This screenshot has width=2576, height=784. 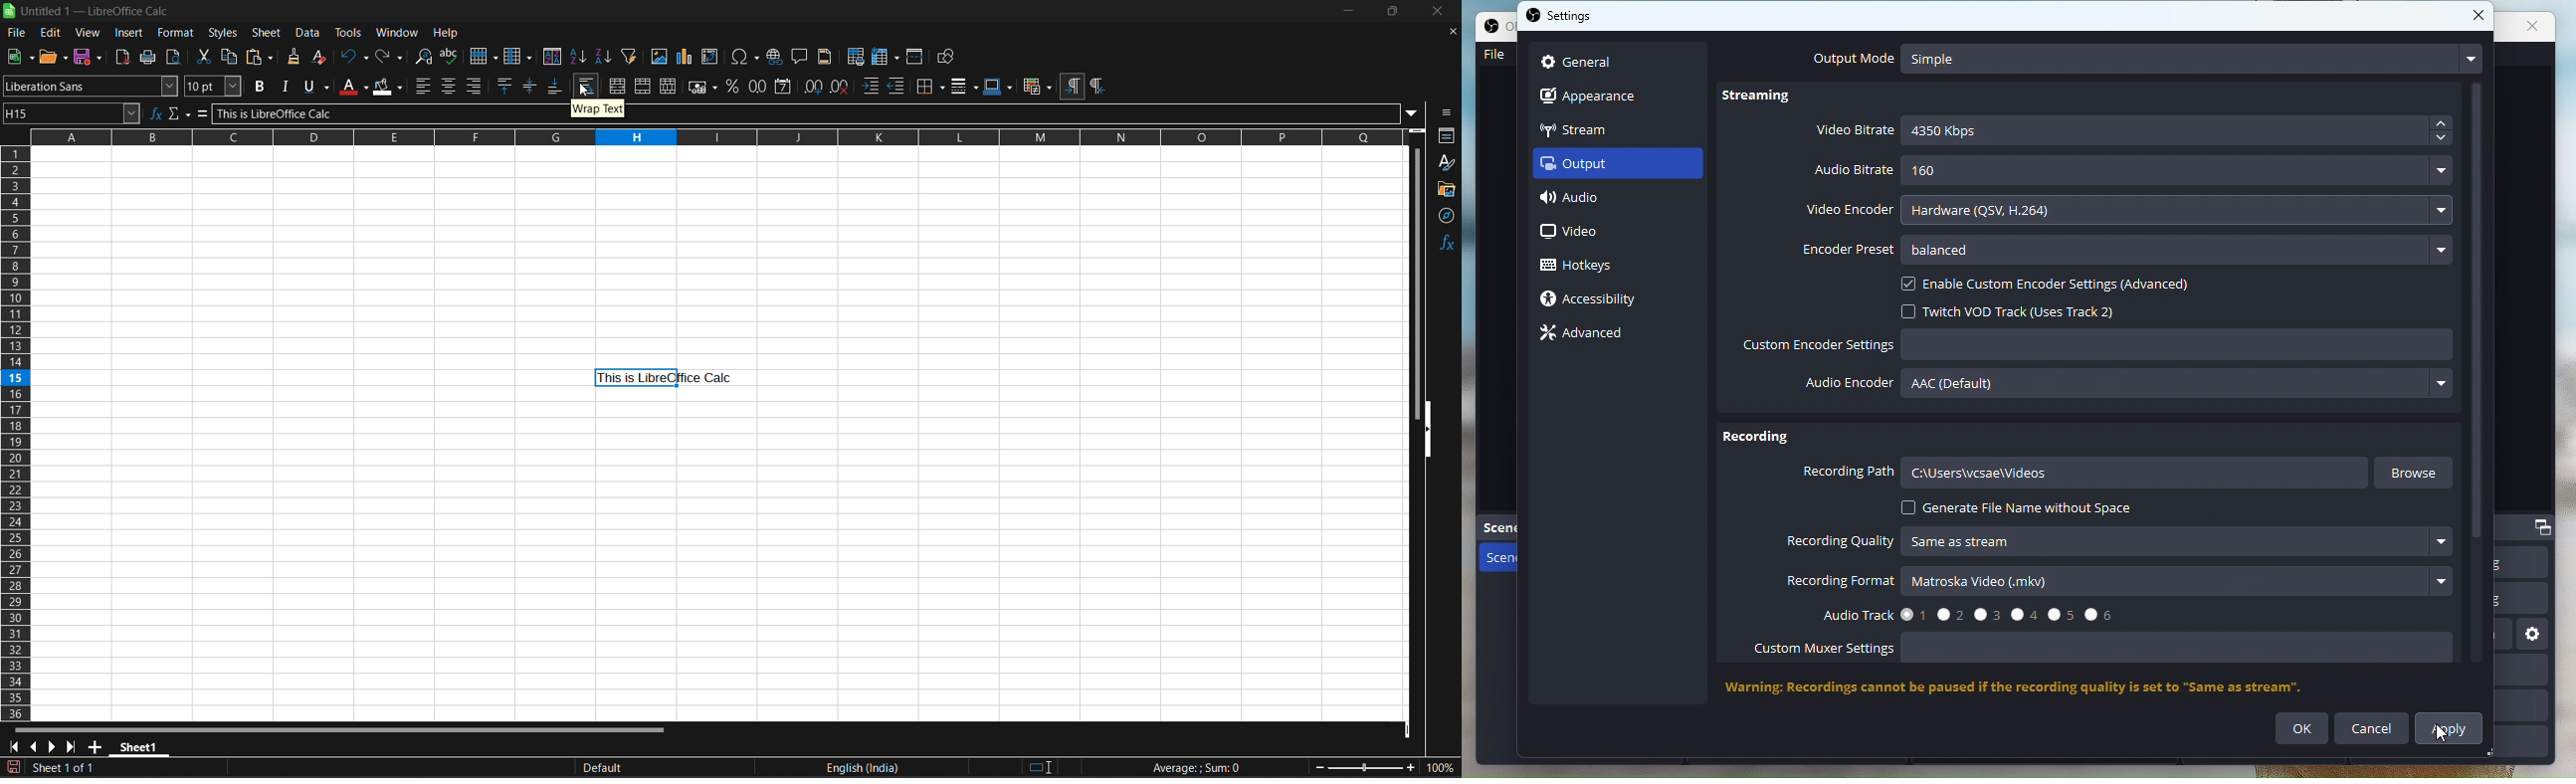 What do you see at coordinates (1041, 765) in the screenshot?
I see `standard selection. CLick to change selection mode` at bounding box center [1041, 765].